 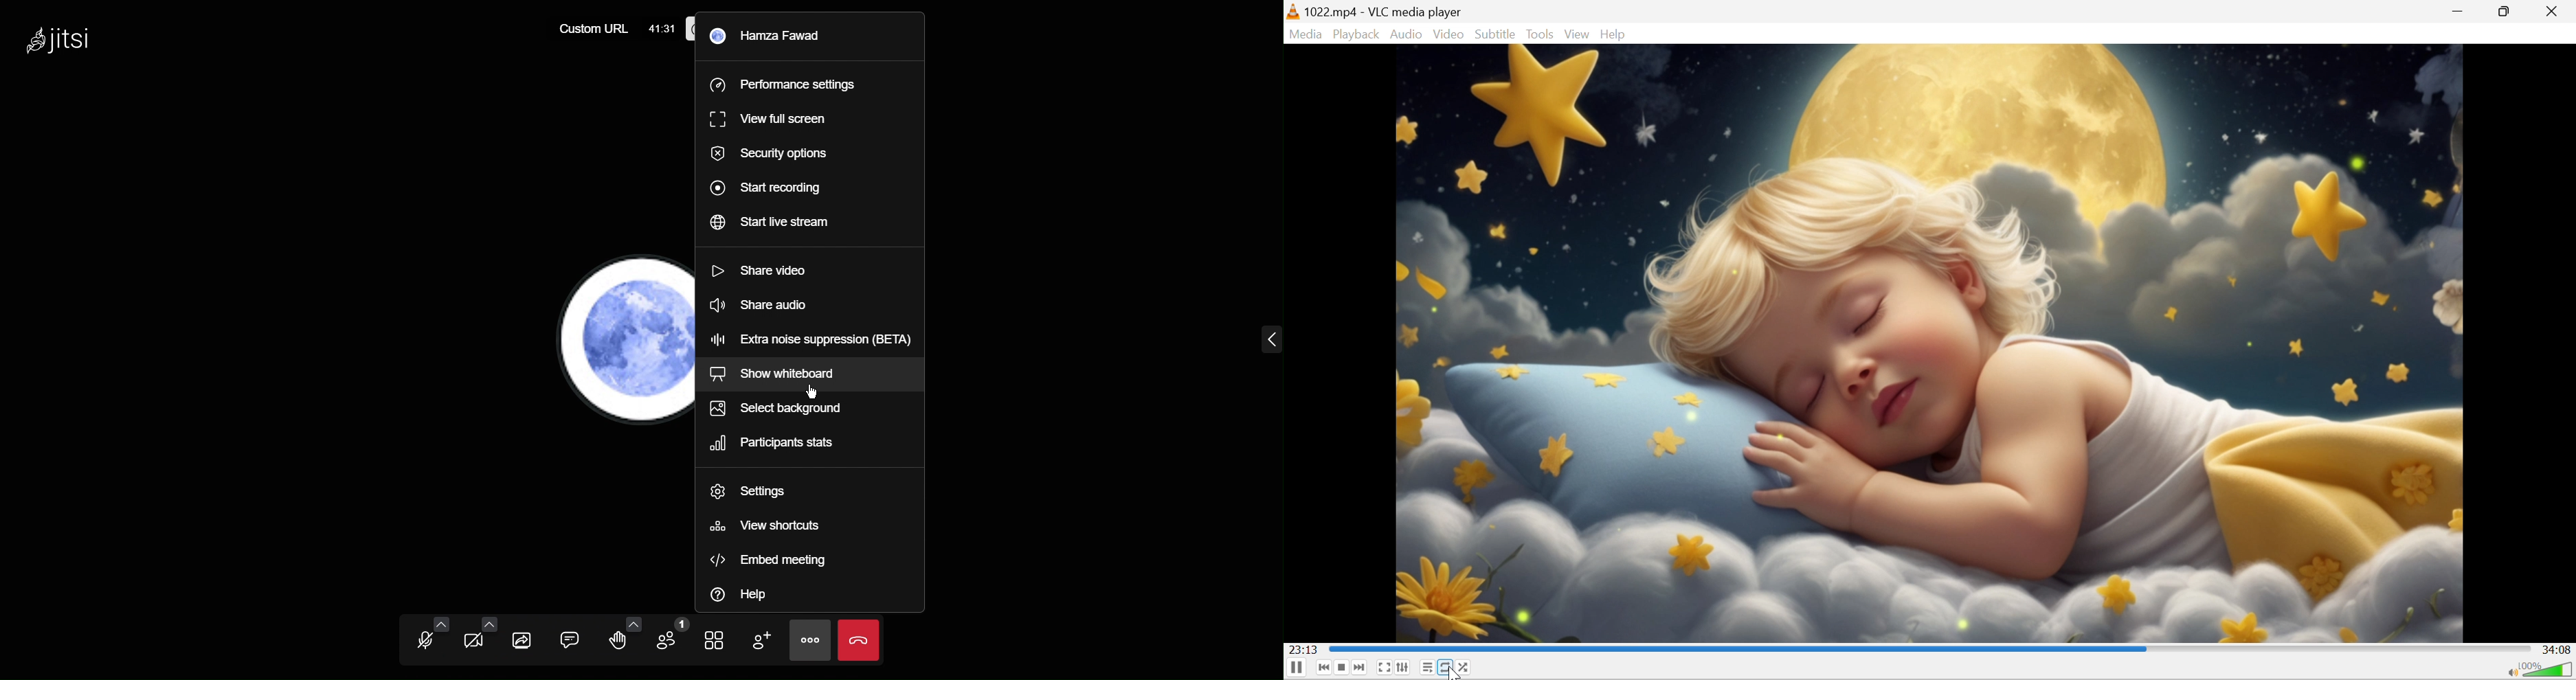 I want to click on Next media in the playlist, skip forward when held, so click(x=1360, y=667).